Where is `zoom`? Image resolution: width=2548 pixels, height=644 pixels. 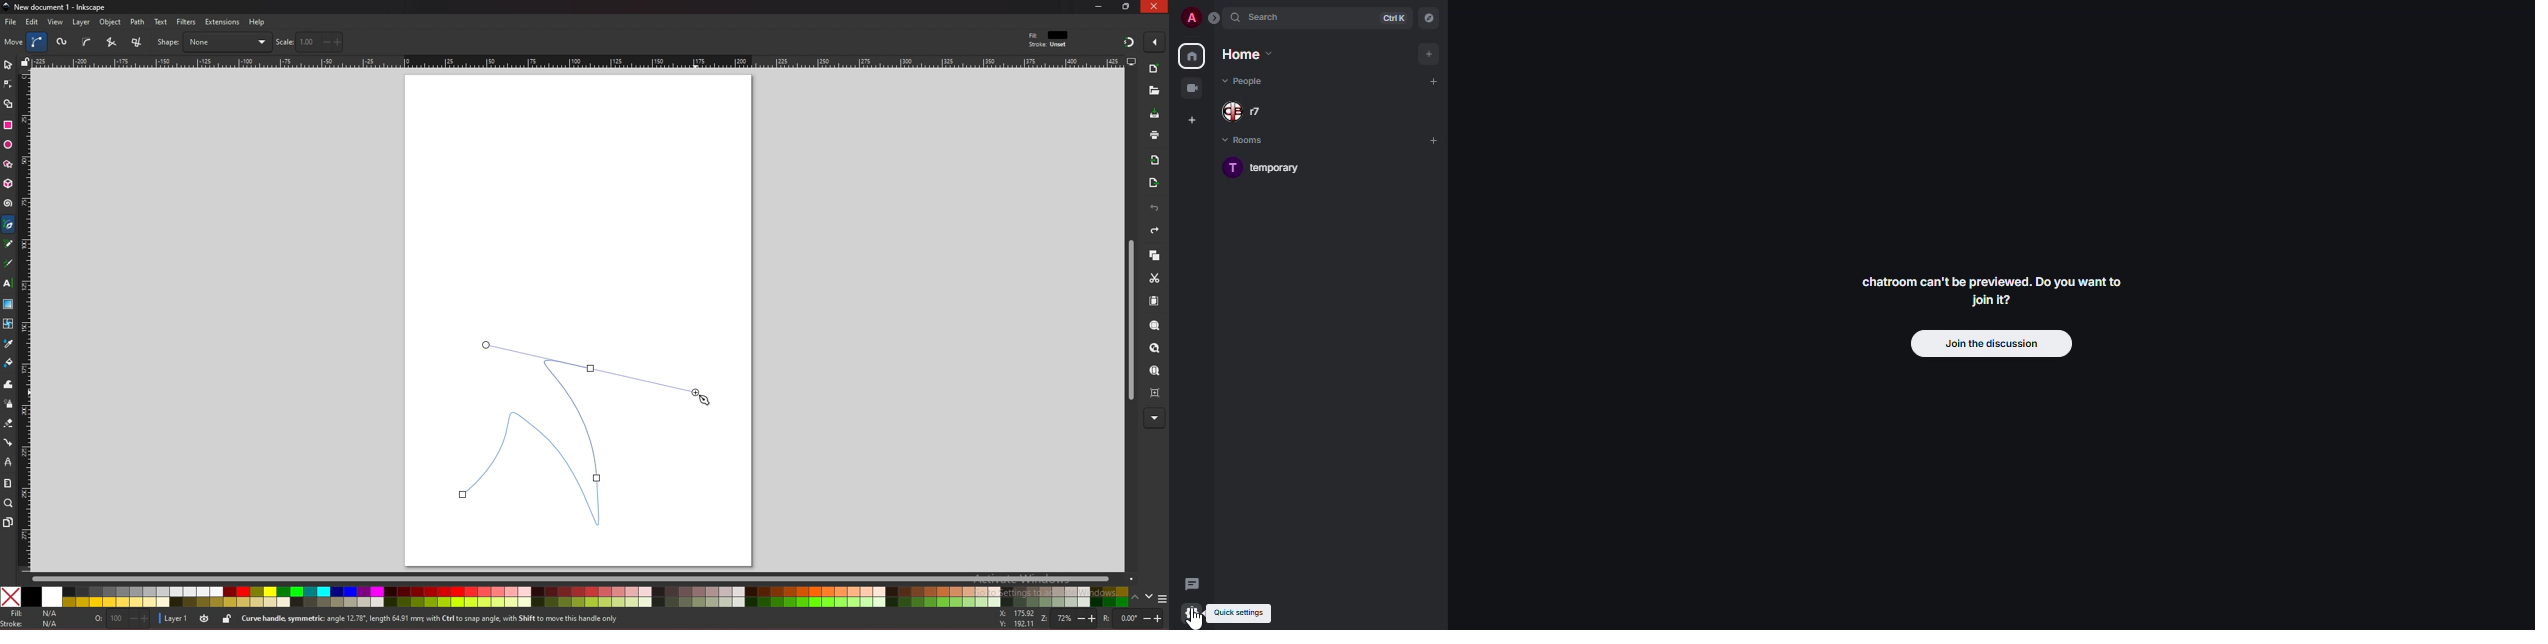
zoom is located at coordinates (9, 503).